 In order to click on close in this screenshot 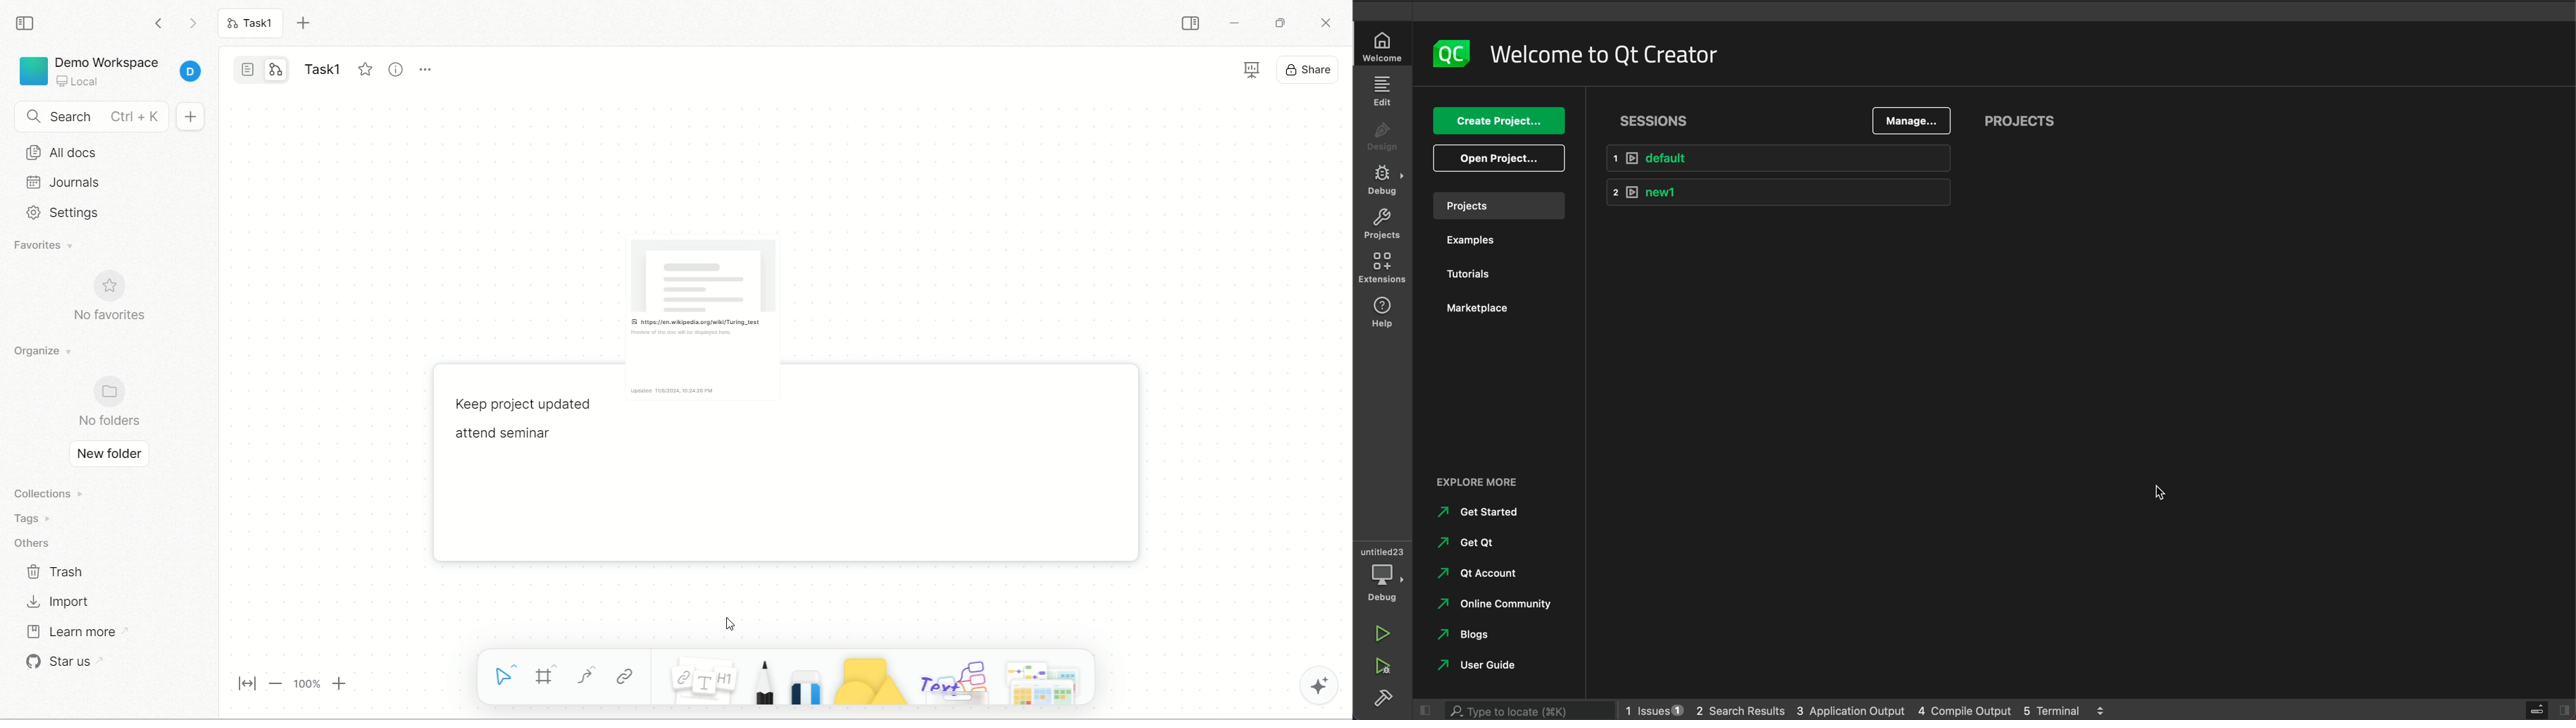, I will do `click(1324, 22)`.